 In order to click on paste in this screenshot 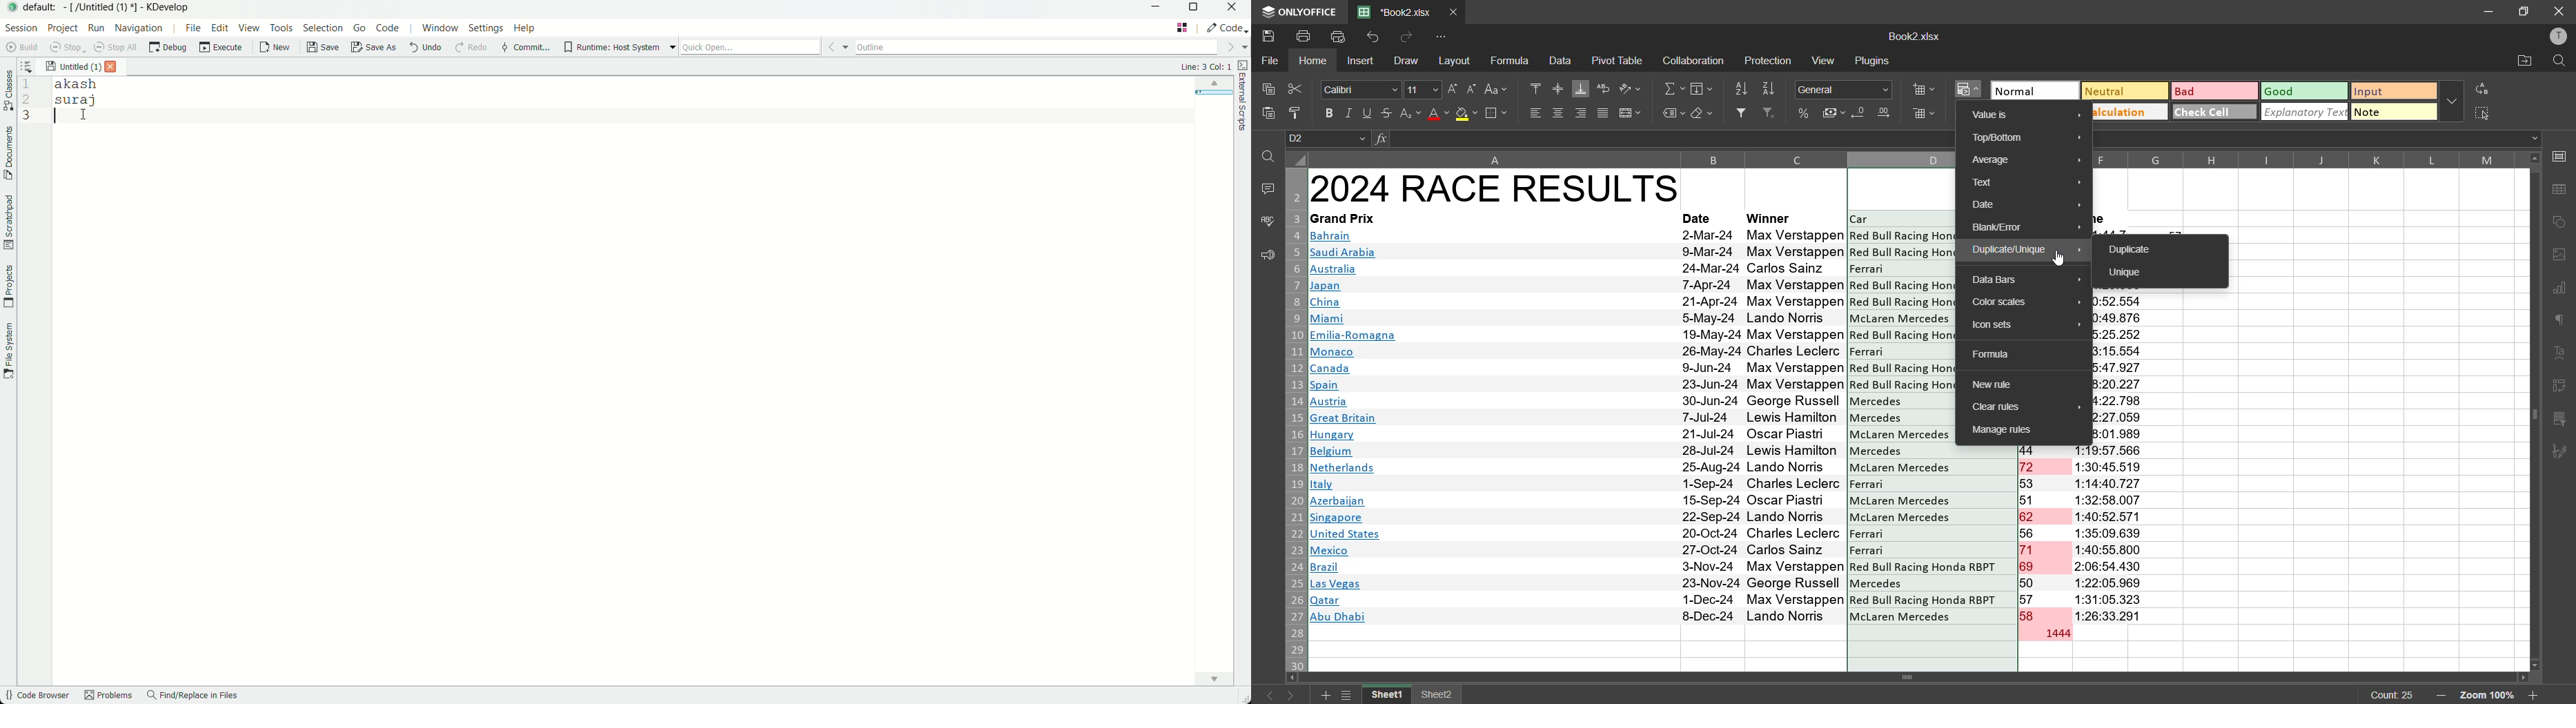, I will do `click(1269, 116)`.